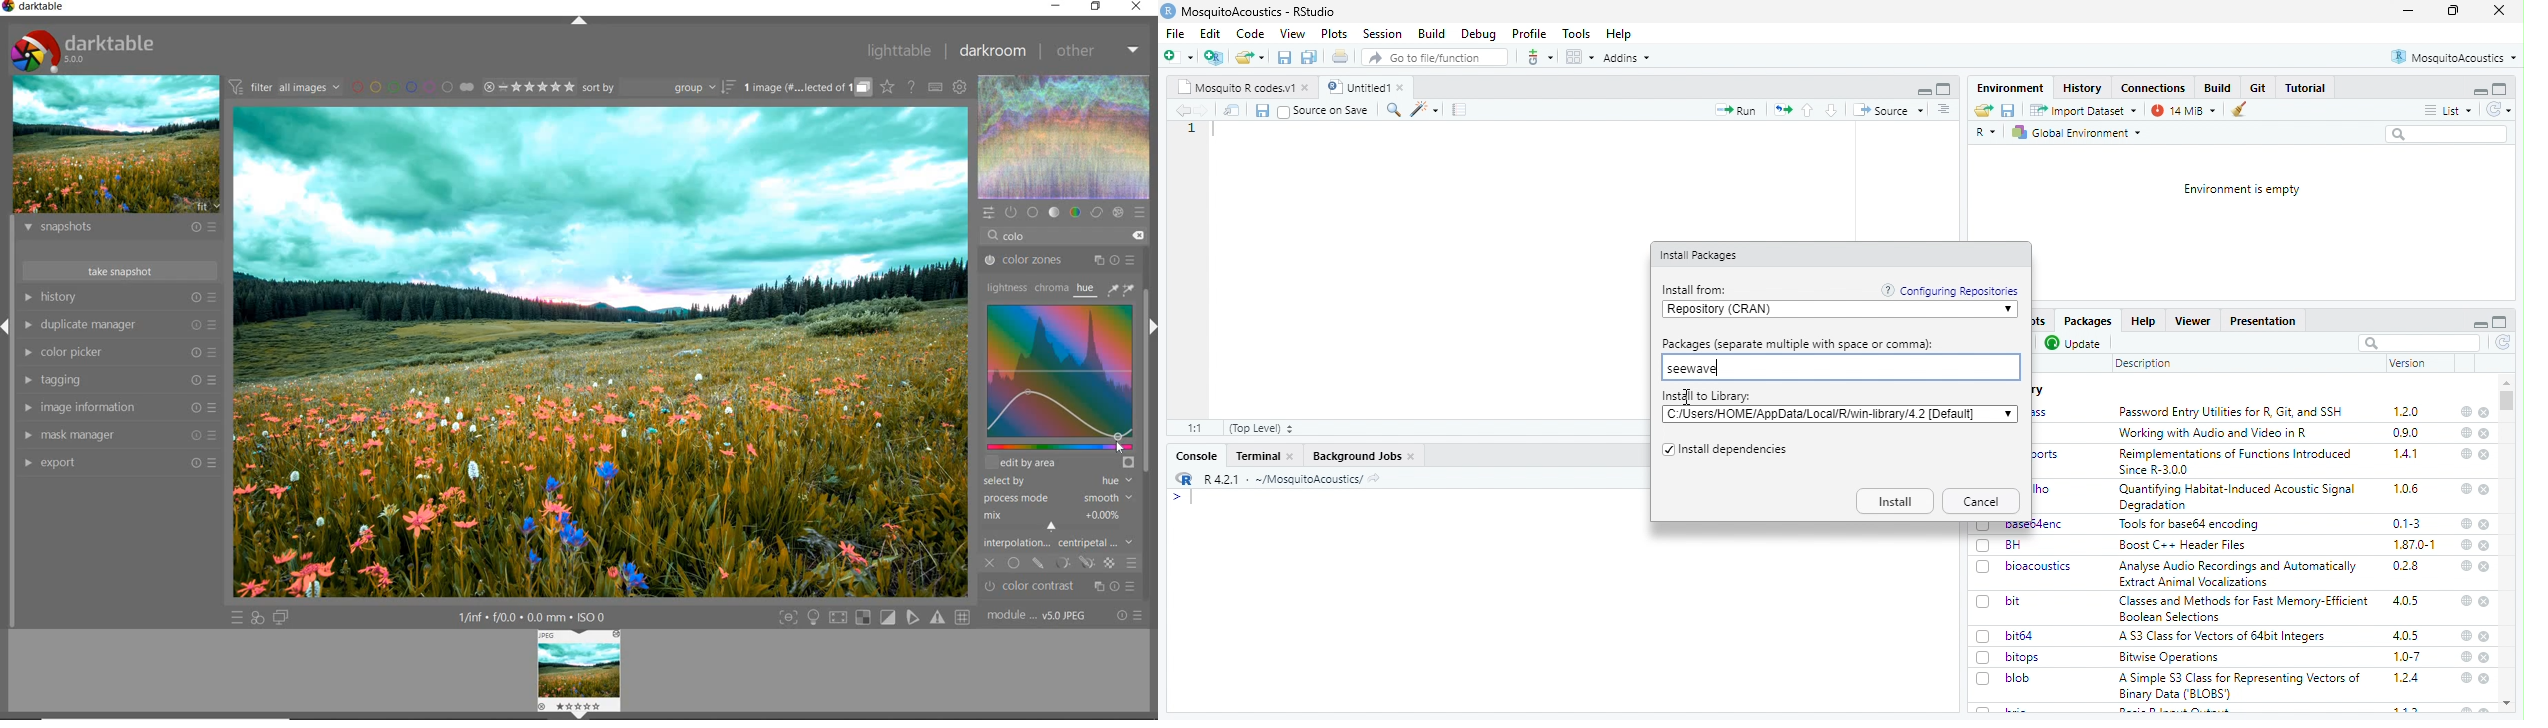 The image size is (2548, 728). Describe the element at coordinates (2498, 110) in the screenshot. I see `sync` at that location.